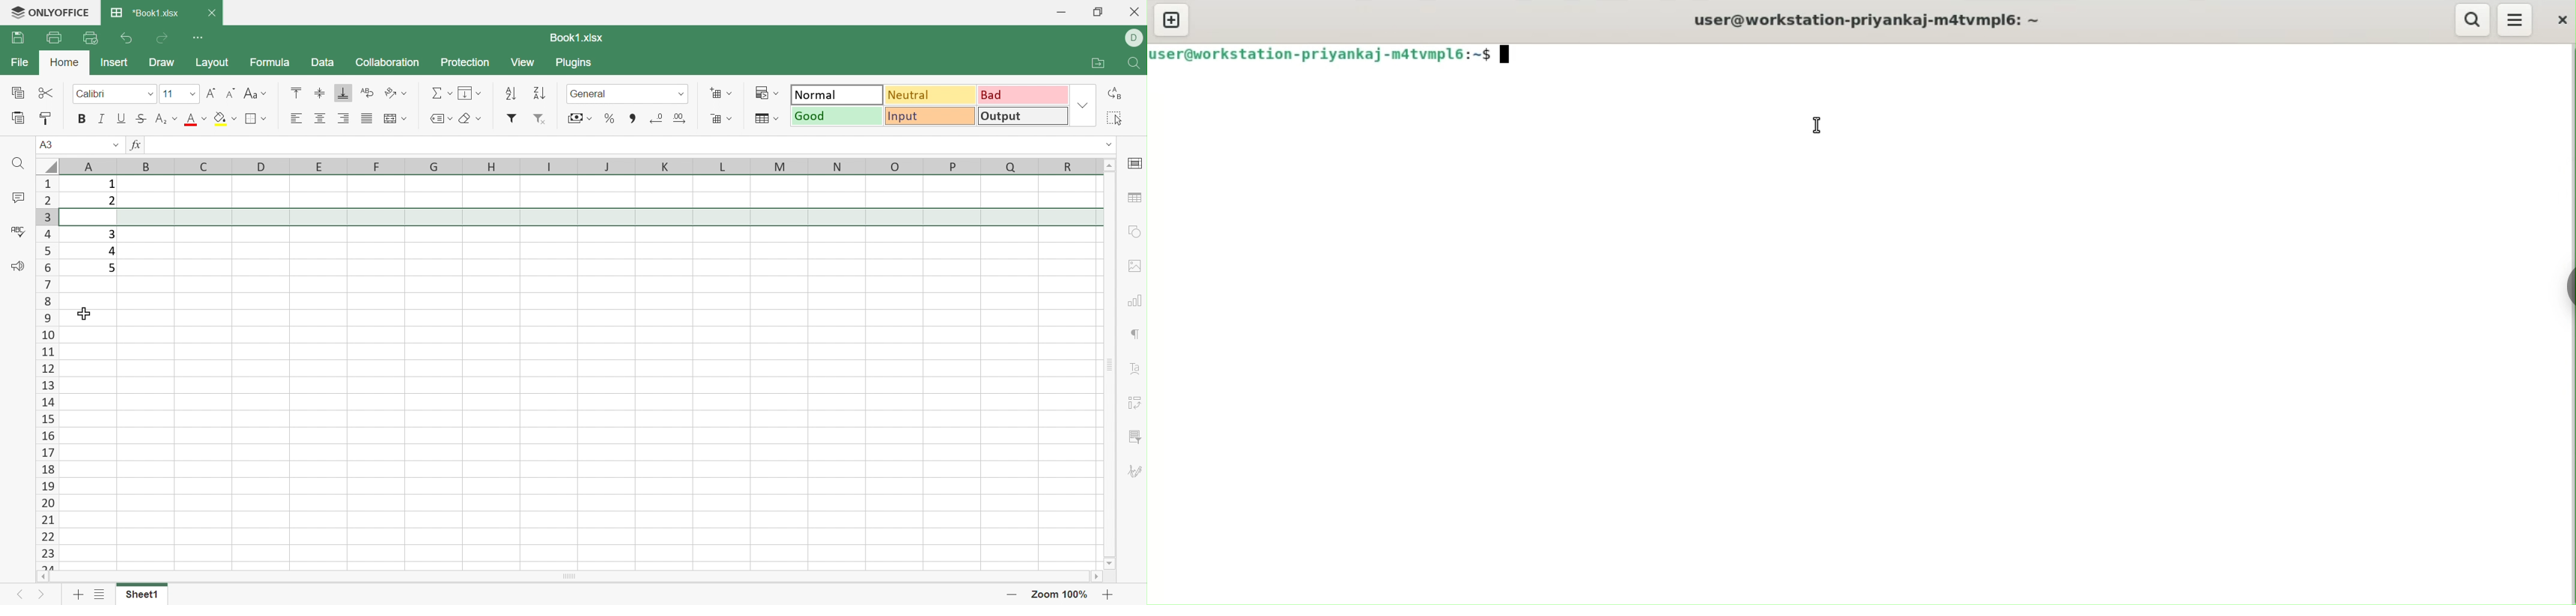 Image resolution: width=2576 pixels, height=616 pixels. What do you see at coordinates (63, 61) in the screenshot?
I see `Home` at bounding box center [63, 61].